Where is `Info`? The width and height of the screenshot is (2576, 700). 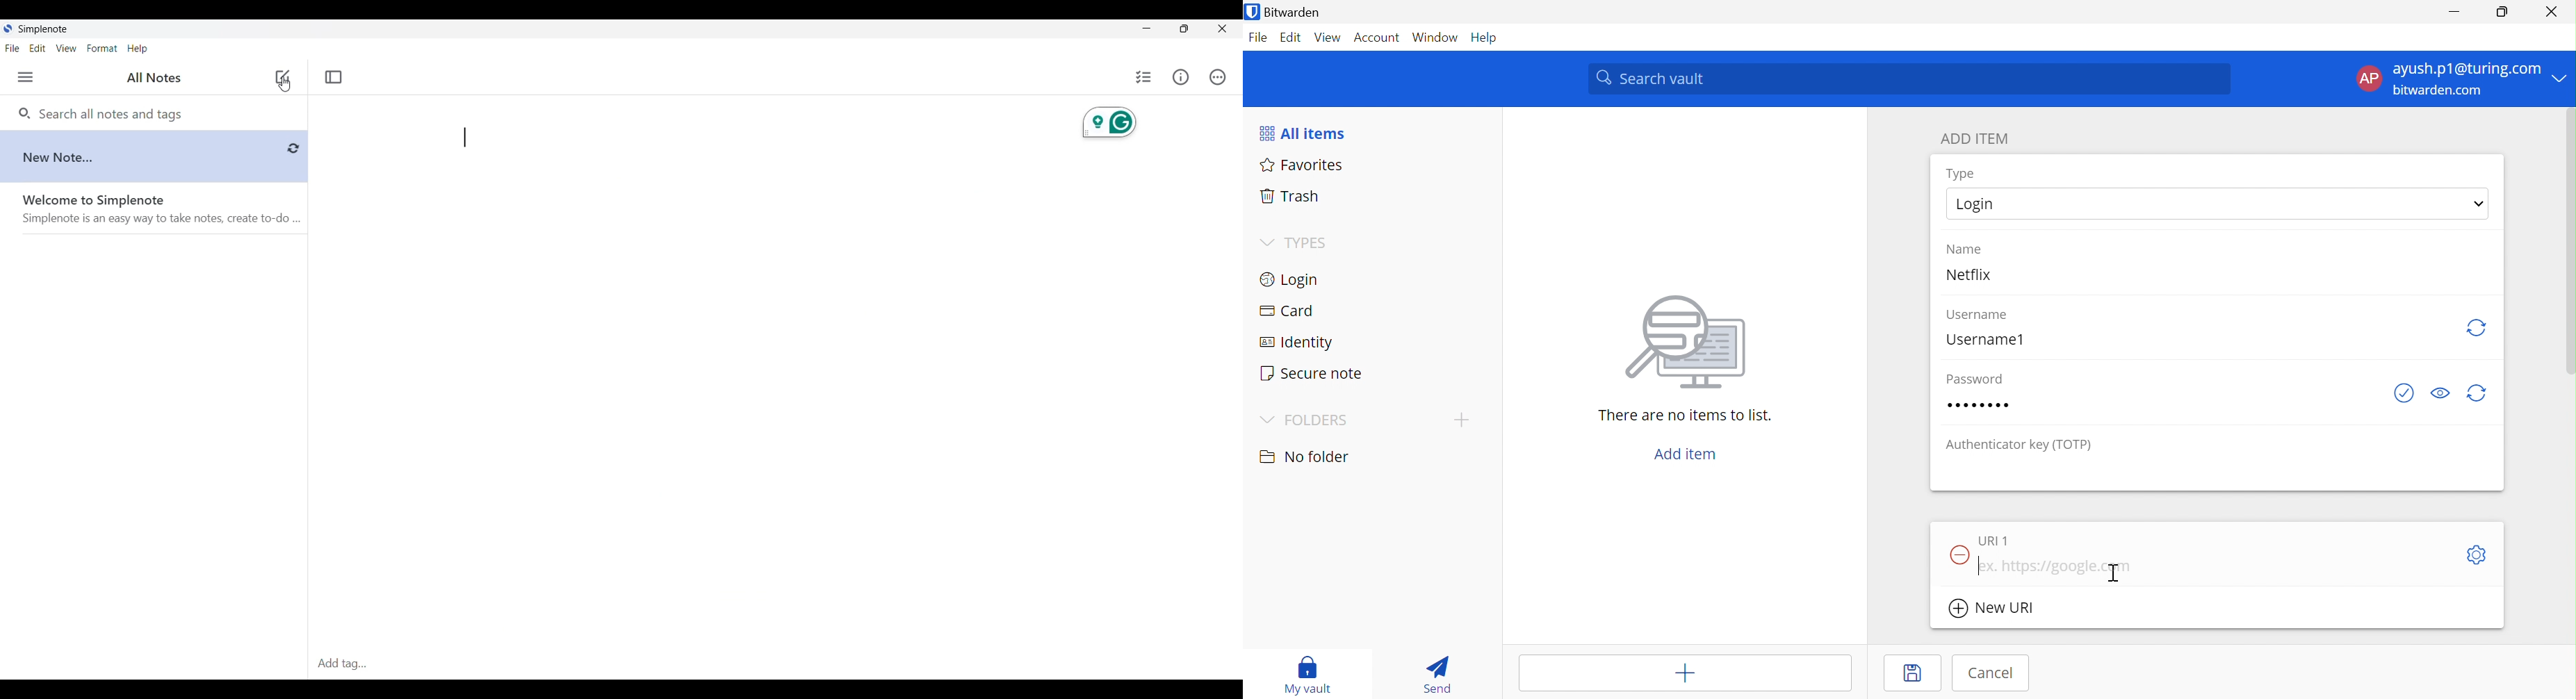
Info is located at coordinates (1181, 77).